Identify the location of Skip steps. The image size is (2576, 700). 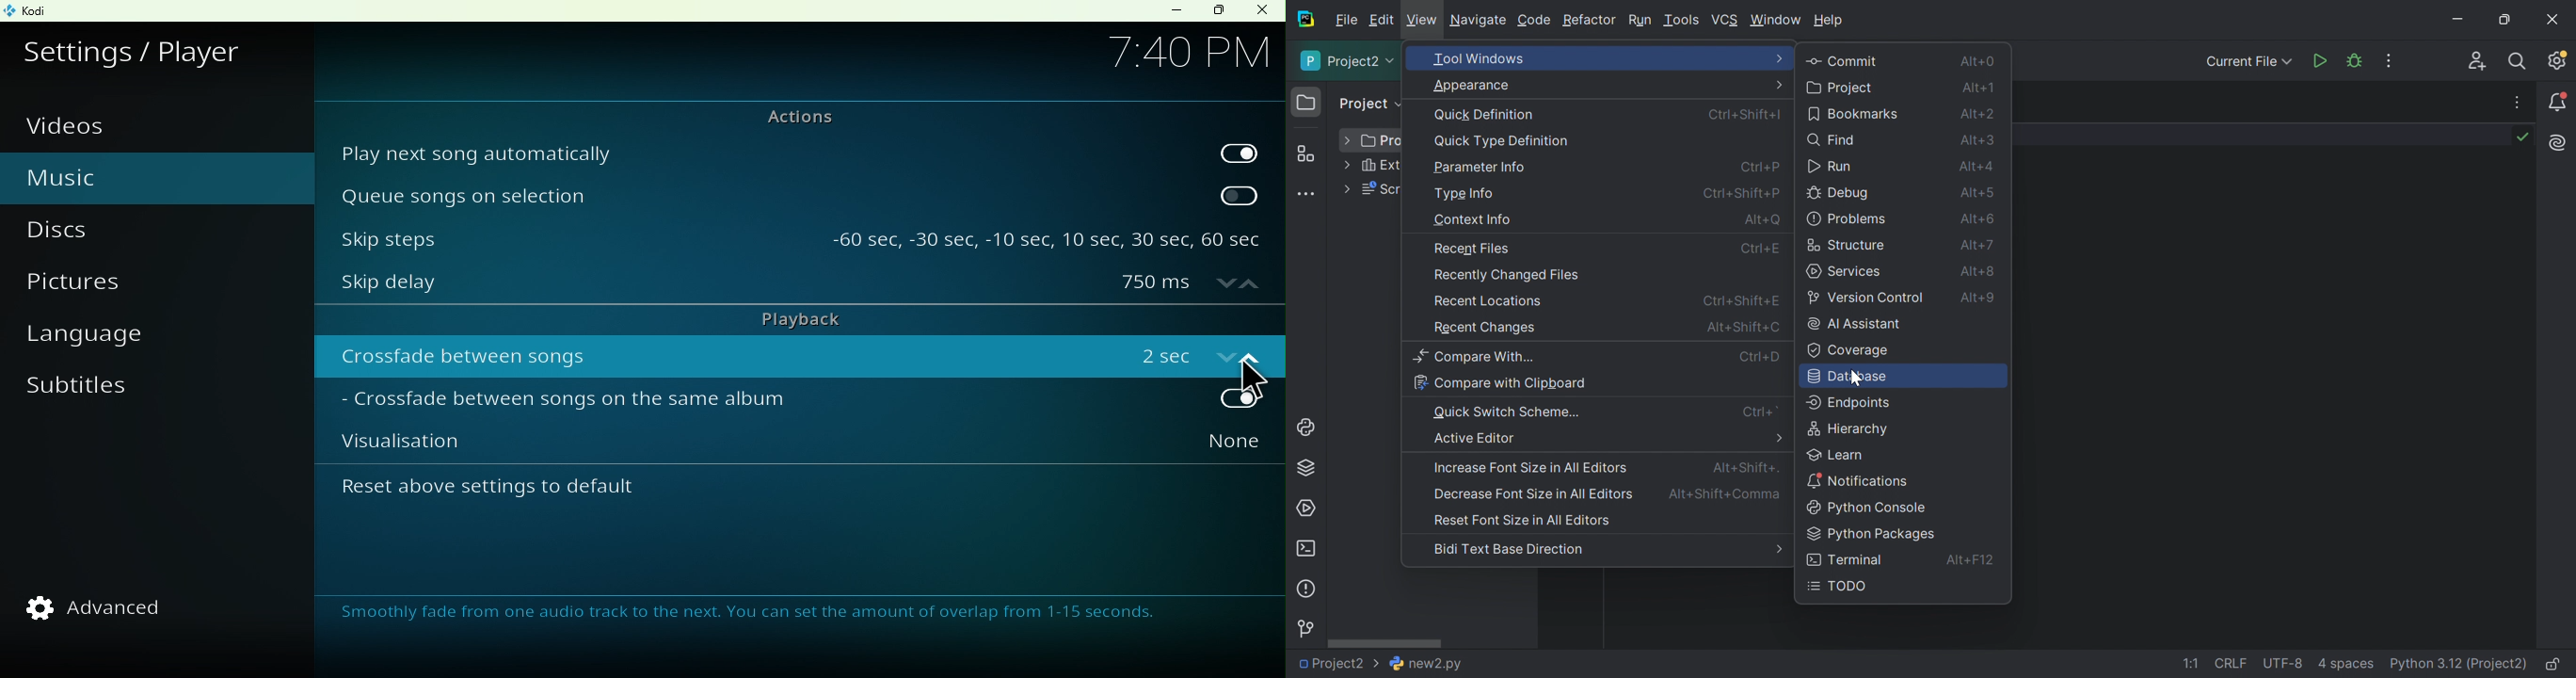
(570, 234).